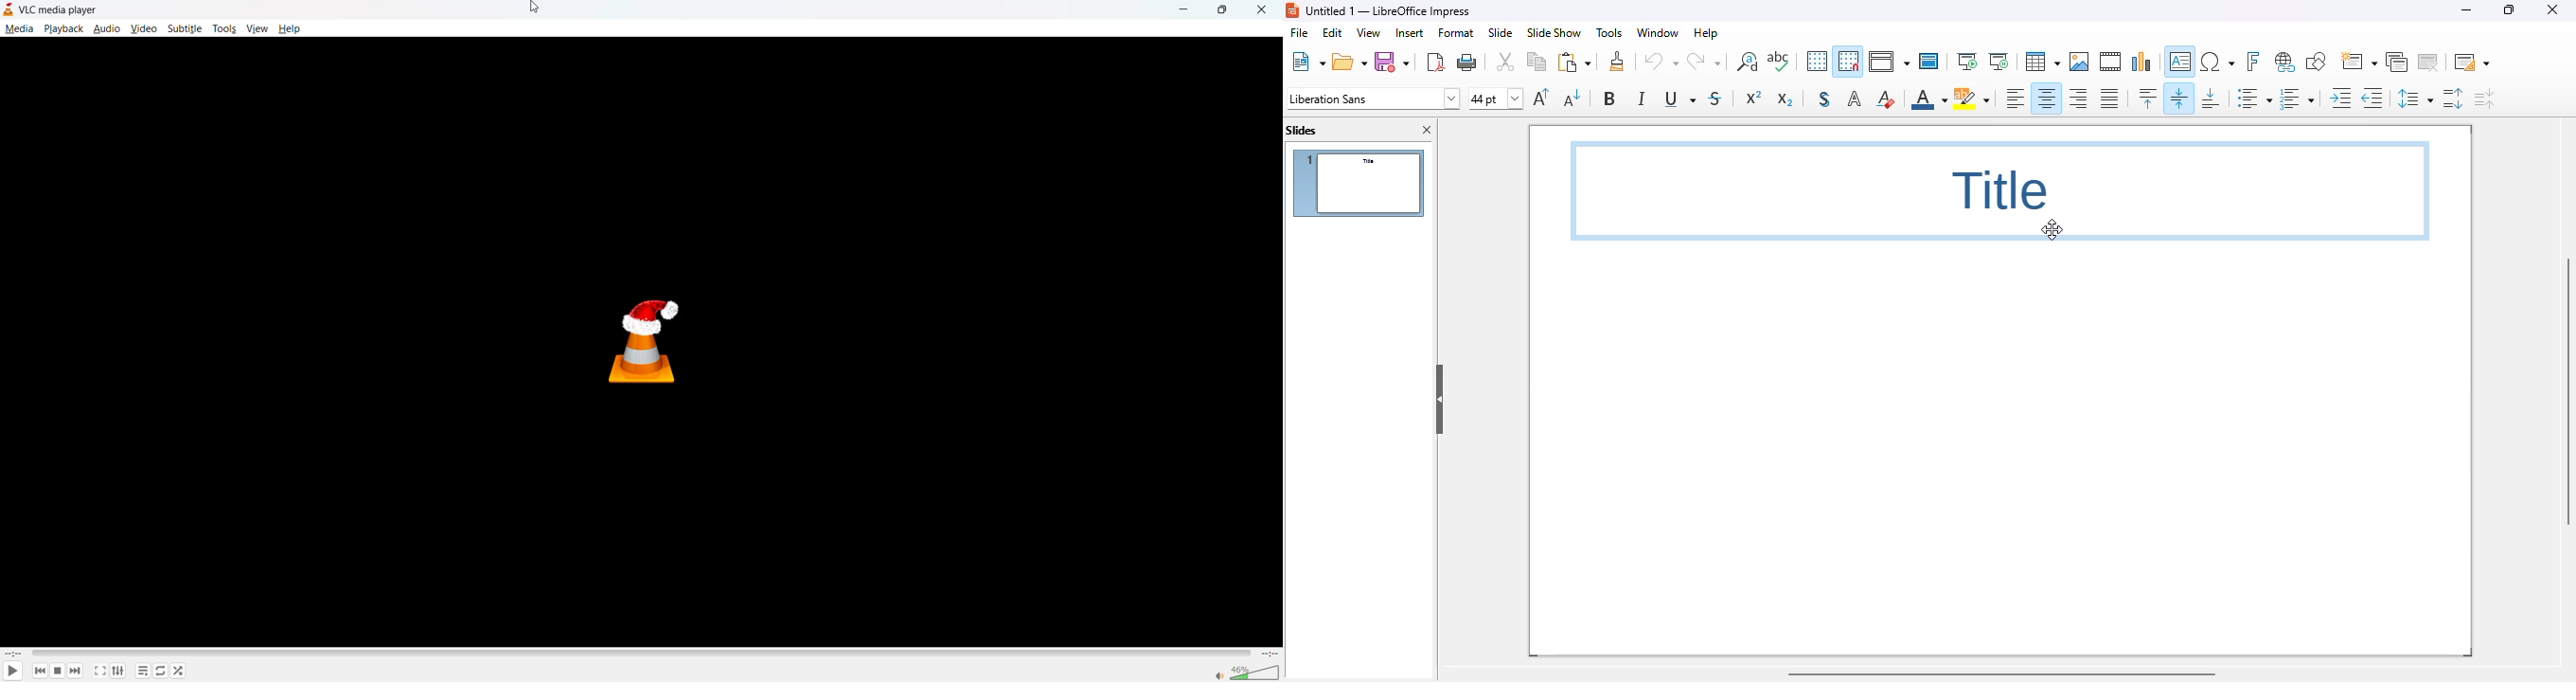 This screenshot has height=700, width=2576. Describe the element at coordinates (1301, 130) in the screenshot. I see `slides` at that location.